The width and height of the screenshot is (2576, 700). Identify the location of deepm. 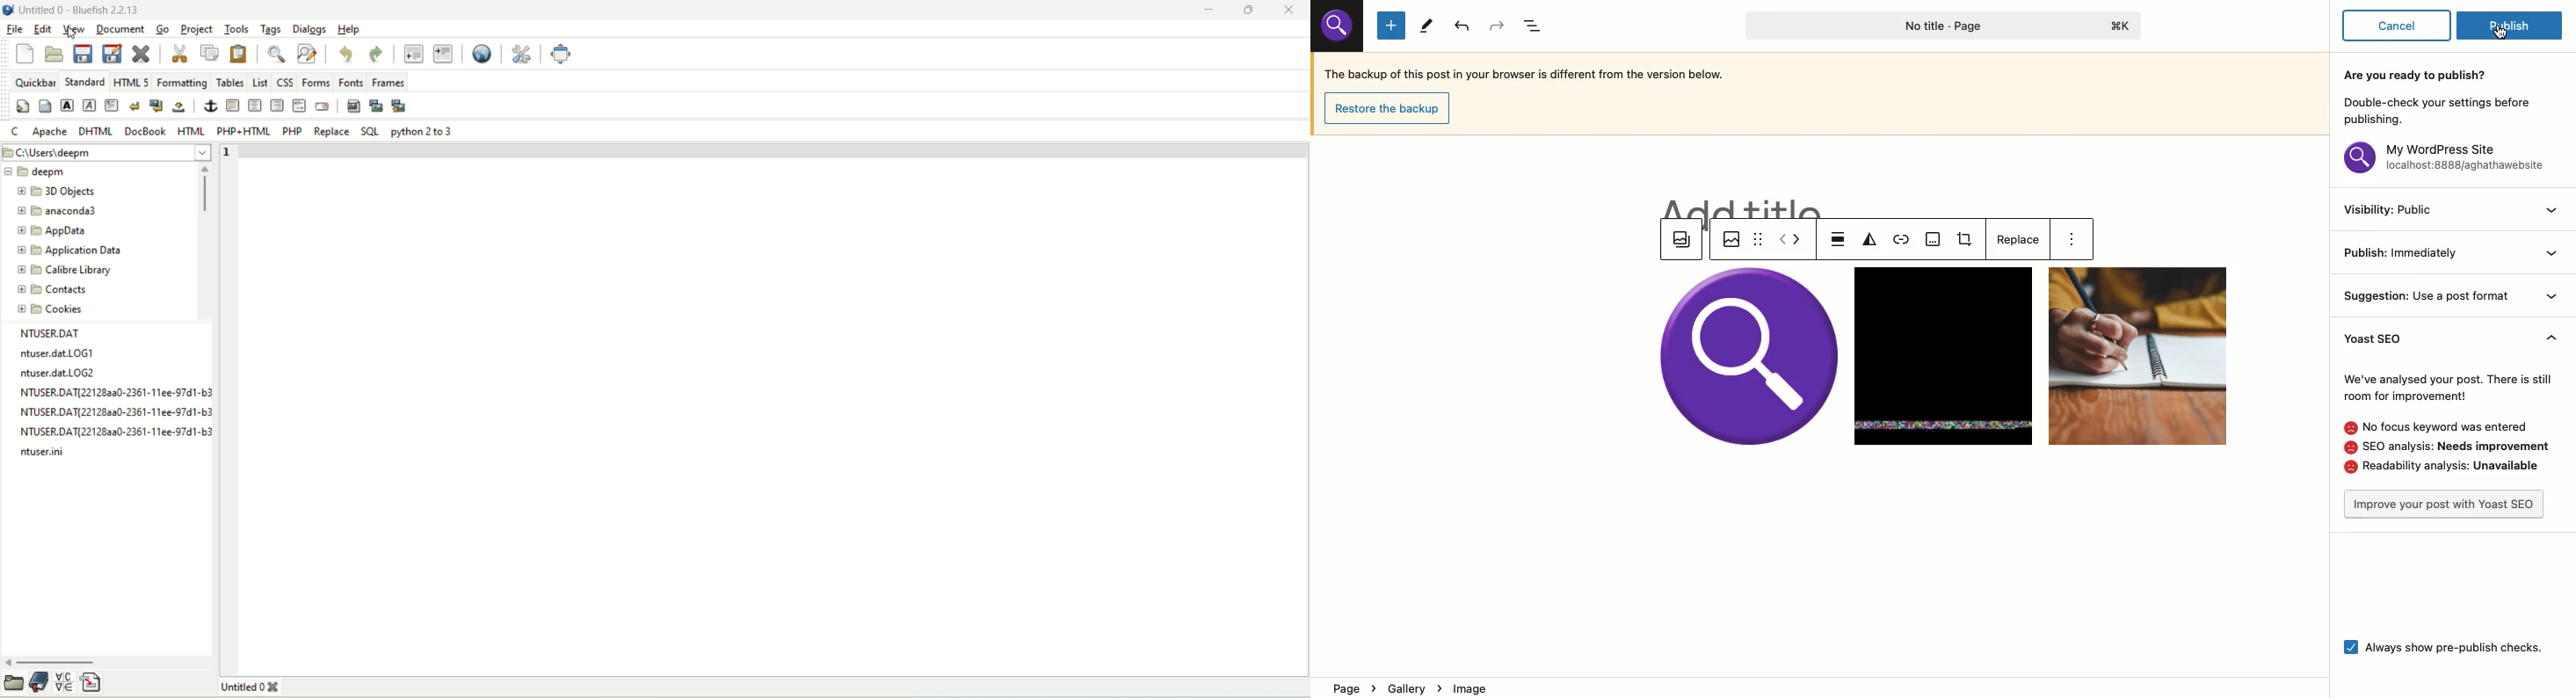
(33, 173).